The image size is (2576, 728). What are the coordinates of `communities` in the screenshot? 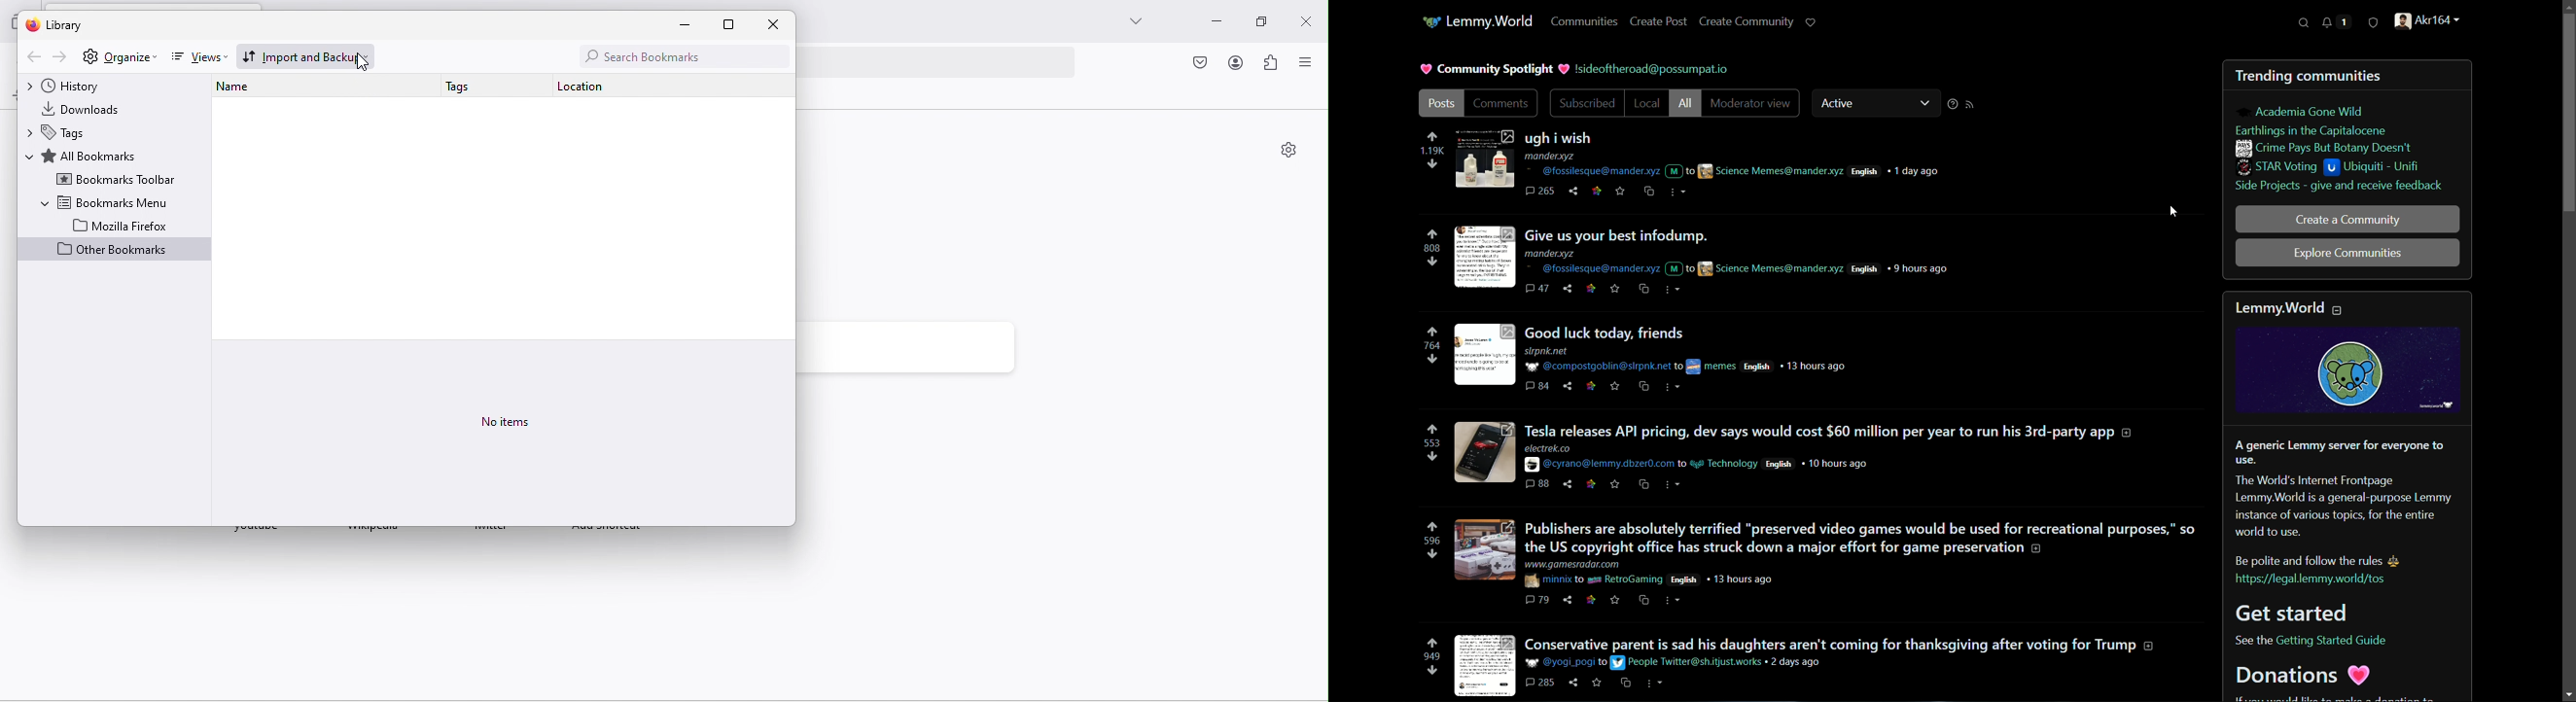 It's located at (2346, 77).